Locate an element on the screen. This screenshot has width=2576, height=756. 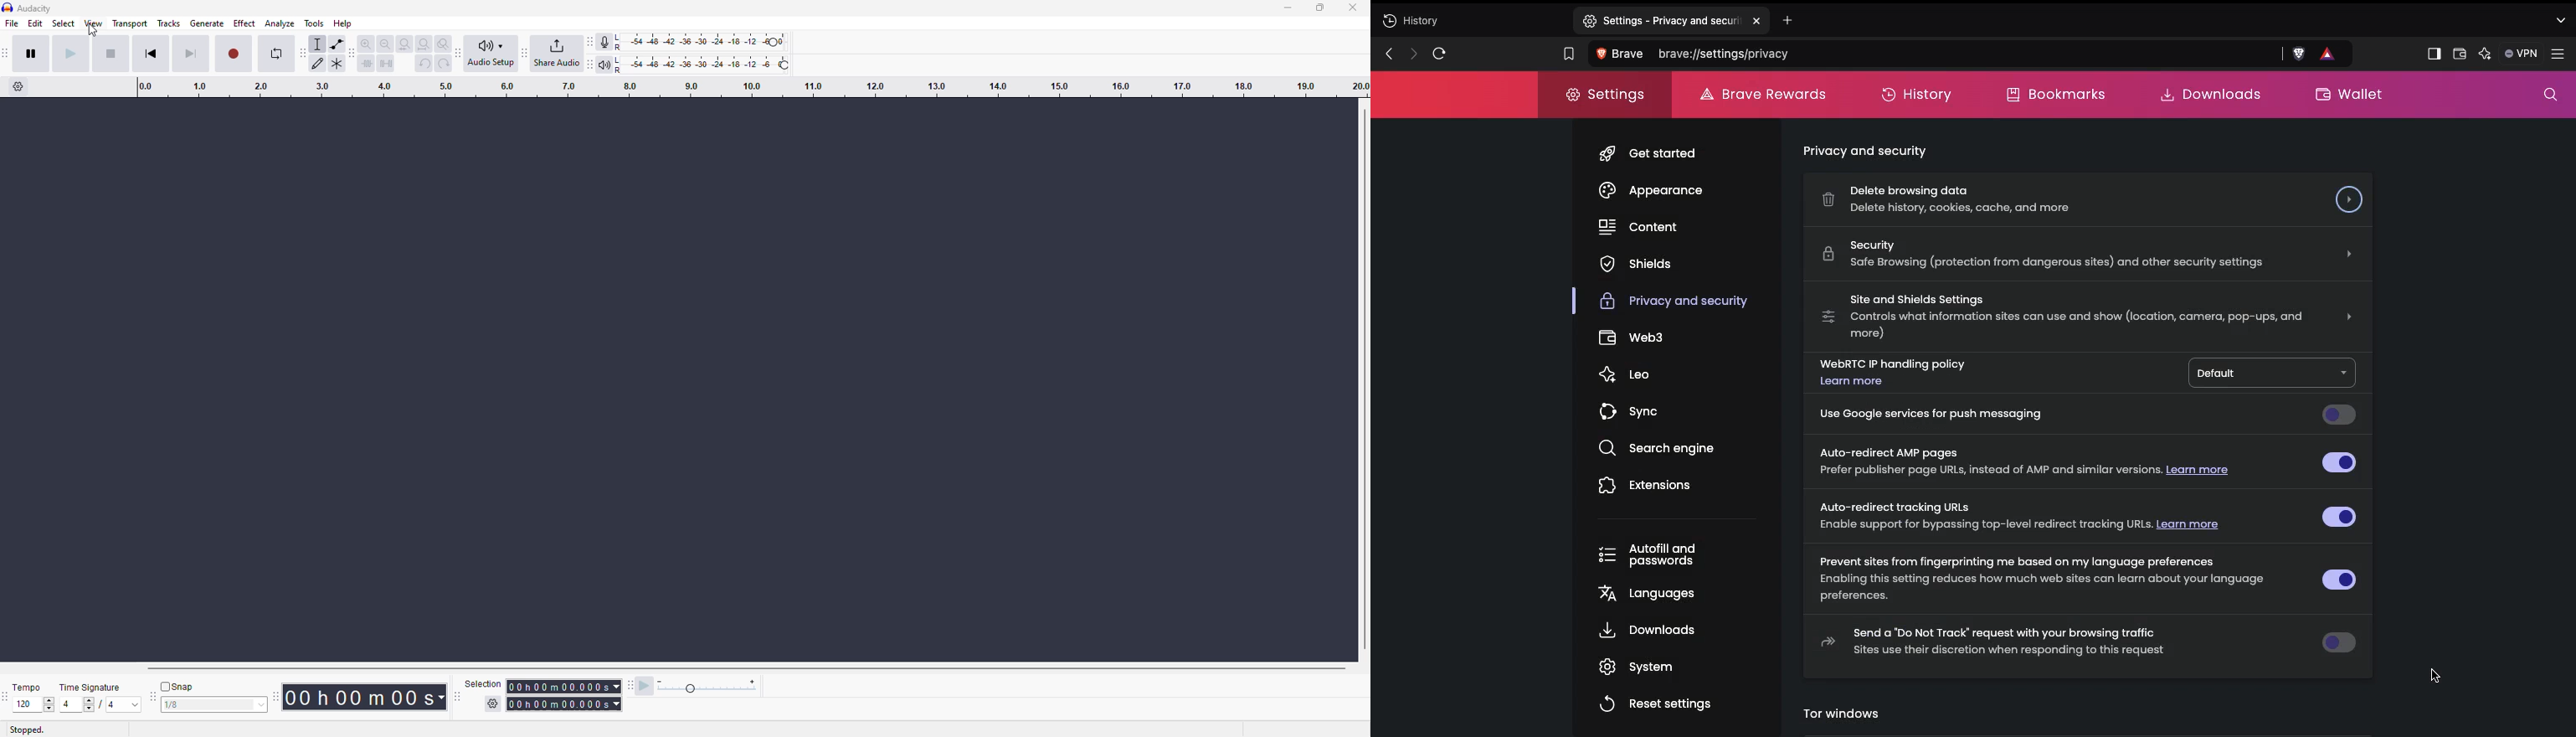
tempo is located at coordinates (25, 688).